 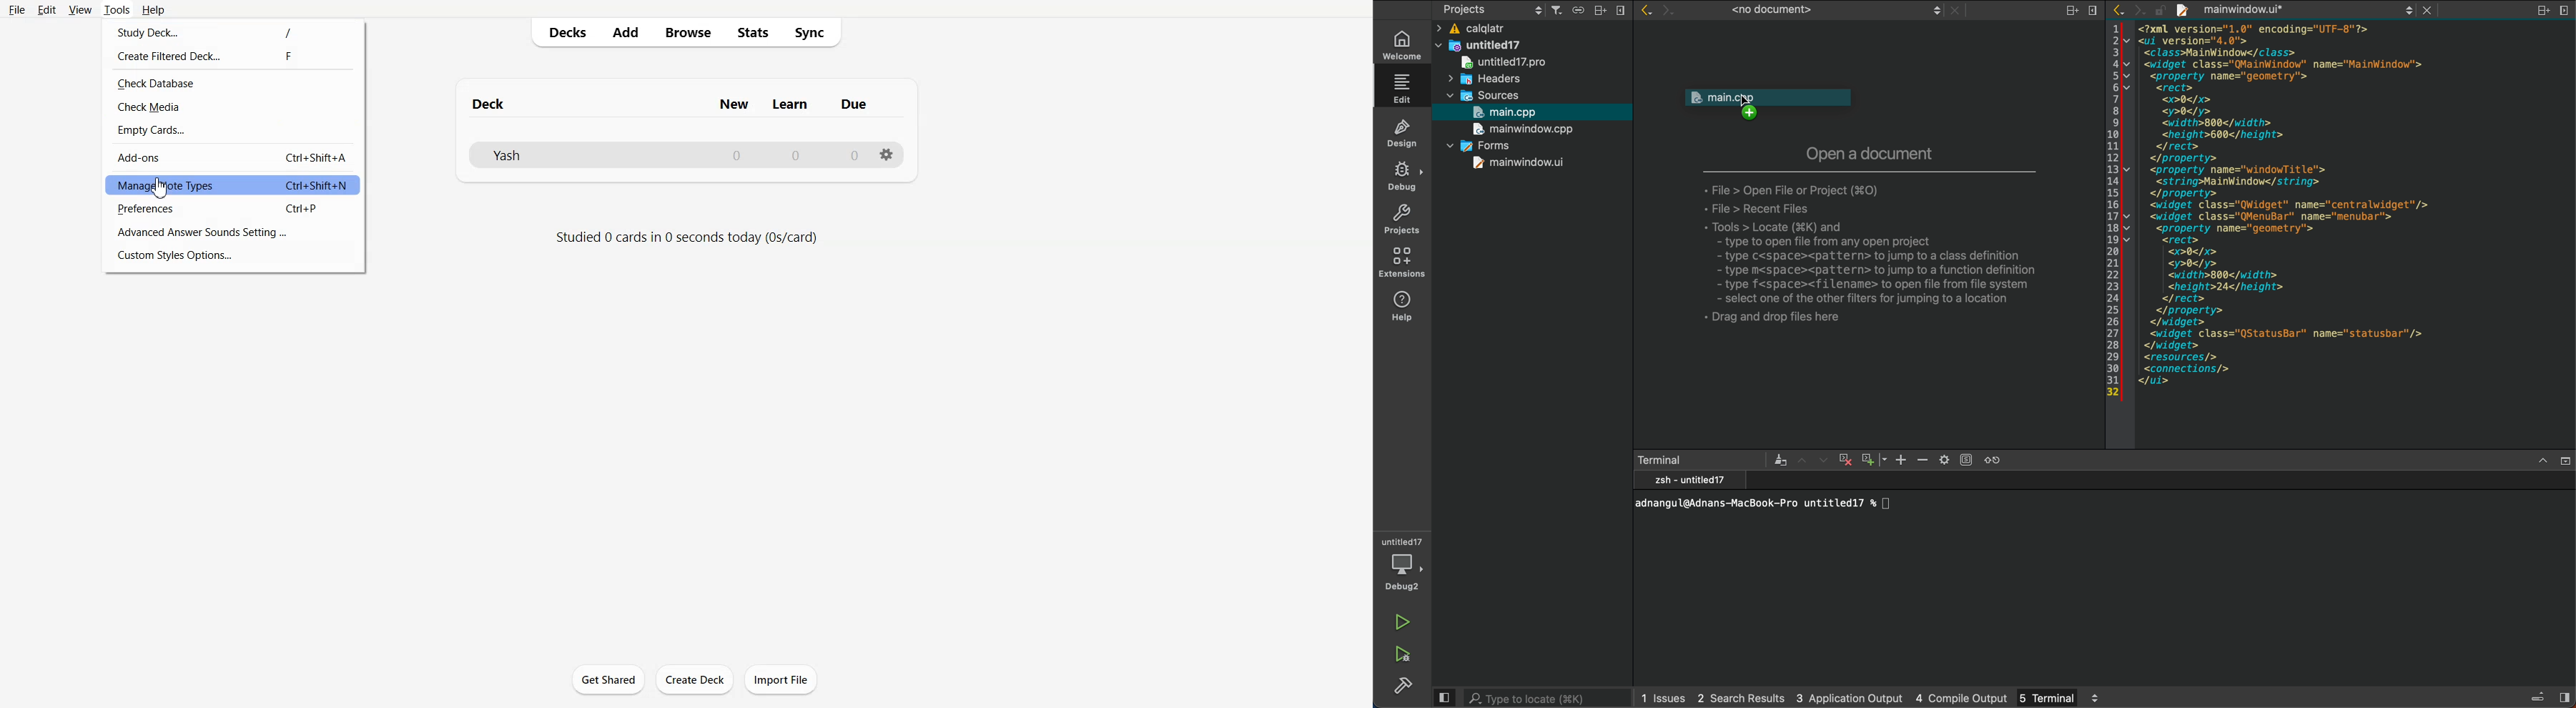 What do you see at coordinates (1404, 89) in the screenshot?
I see `editor` at bounding box center [1404, 89].